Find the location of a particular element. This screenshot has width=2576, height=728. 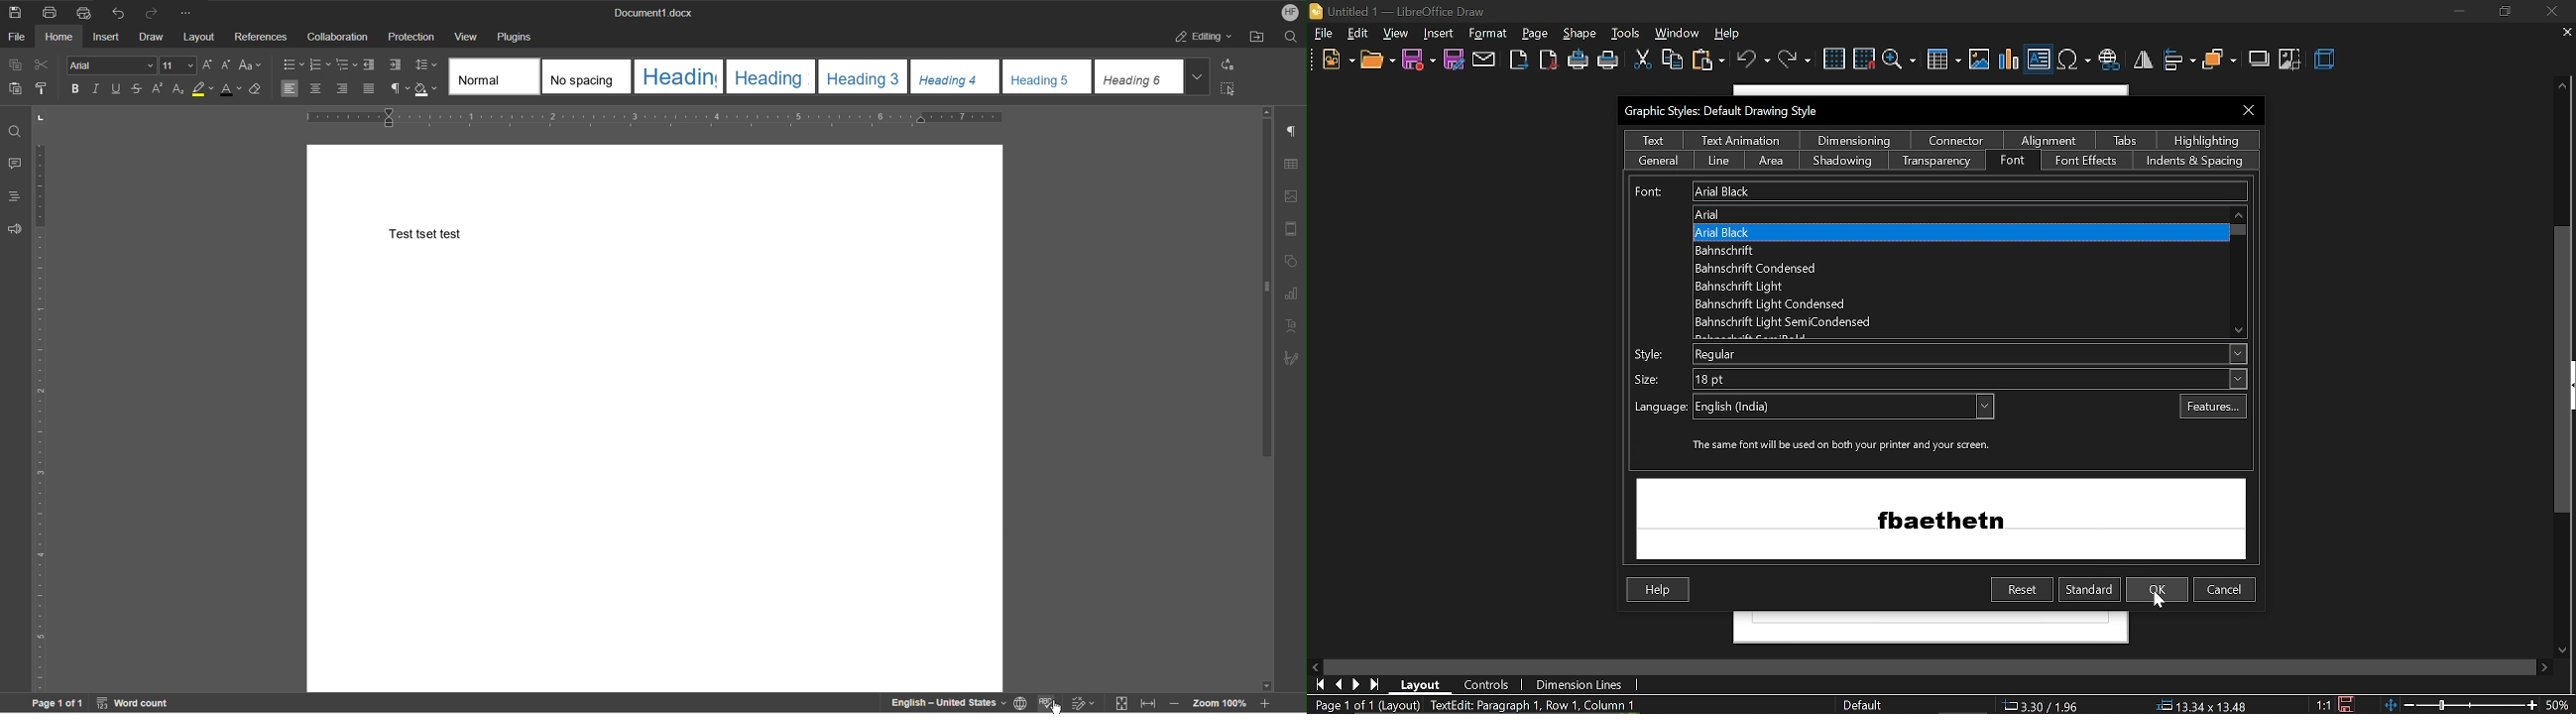

dimensioning is located at coordinates (1855, 140).